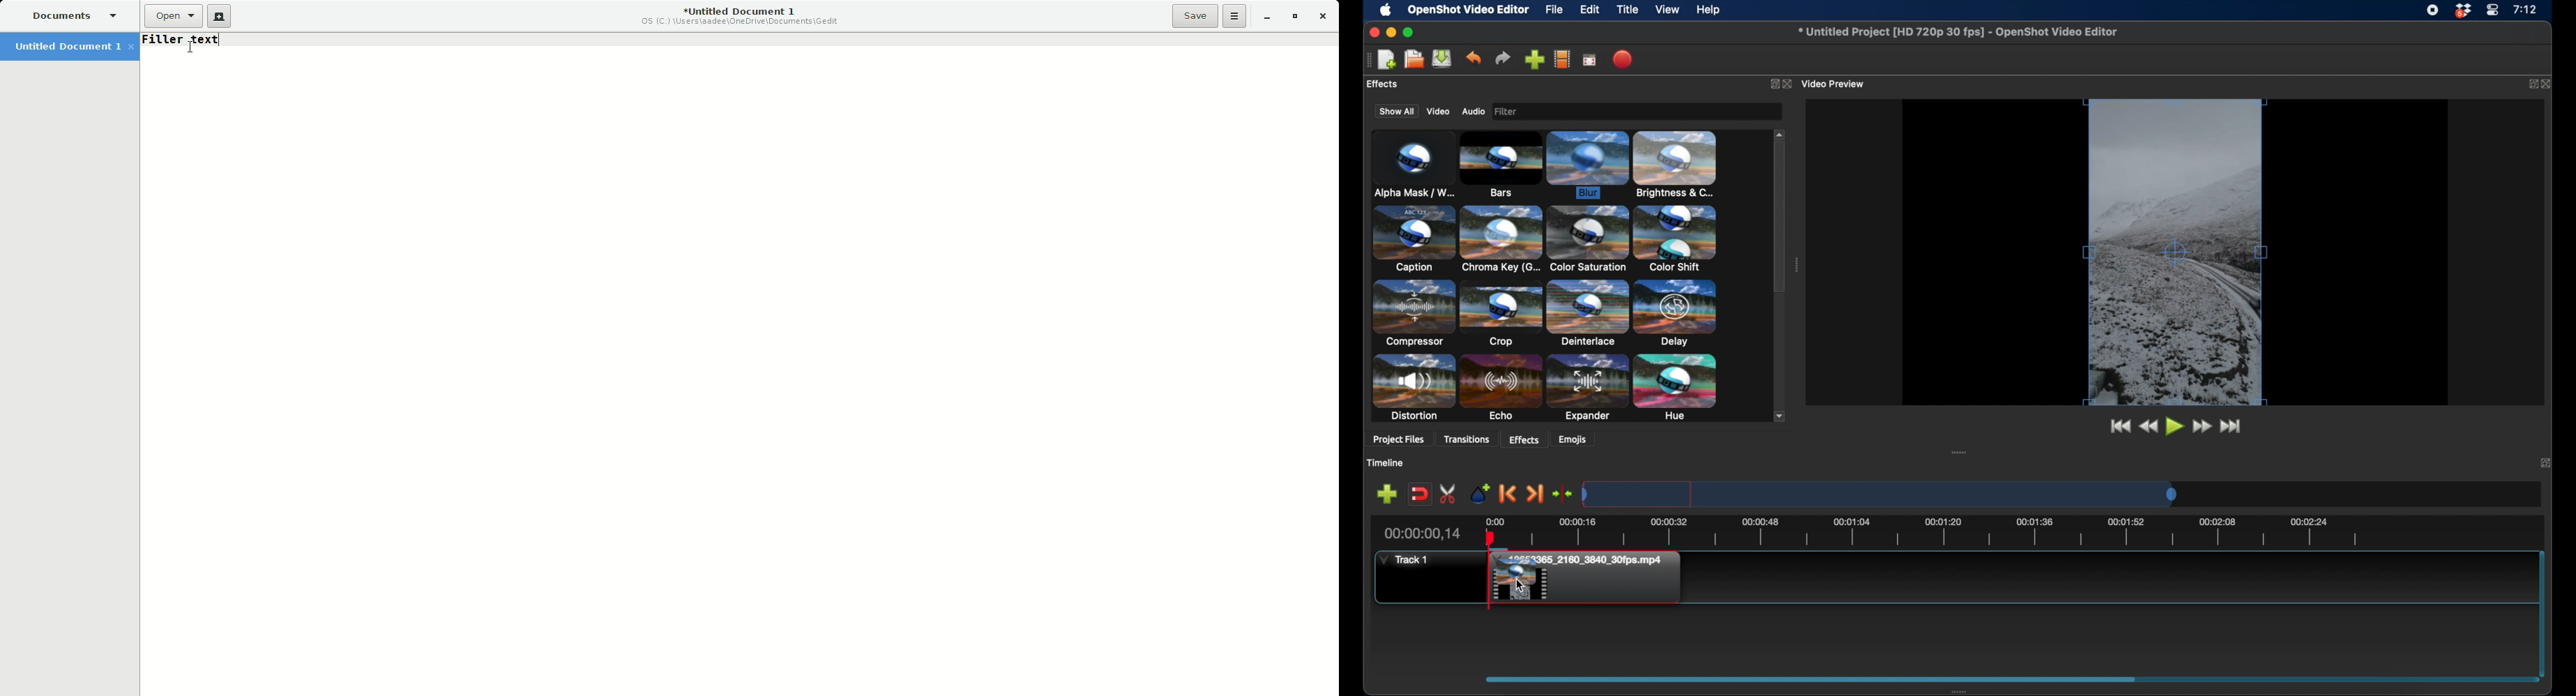 This screenshot has width=2576, height=700. What do you see at coordinates (2120, 427) in the screenshot?
I see `jump to start` at bounding box center [2120, 427].